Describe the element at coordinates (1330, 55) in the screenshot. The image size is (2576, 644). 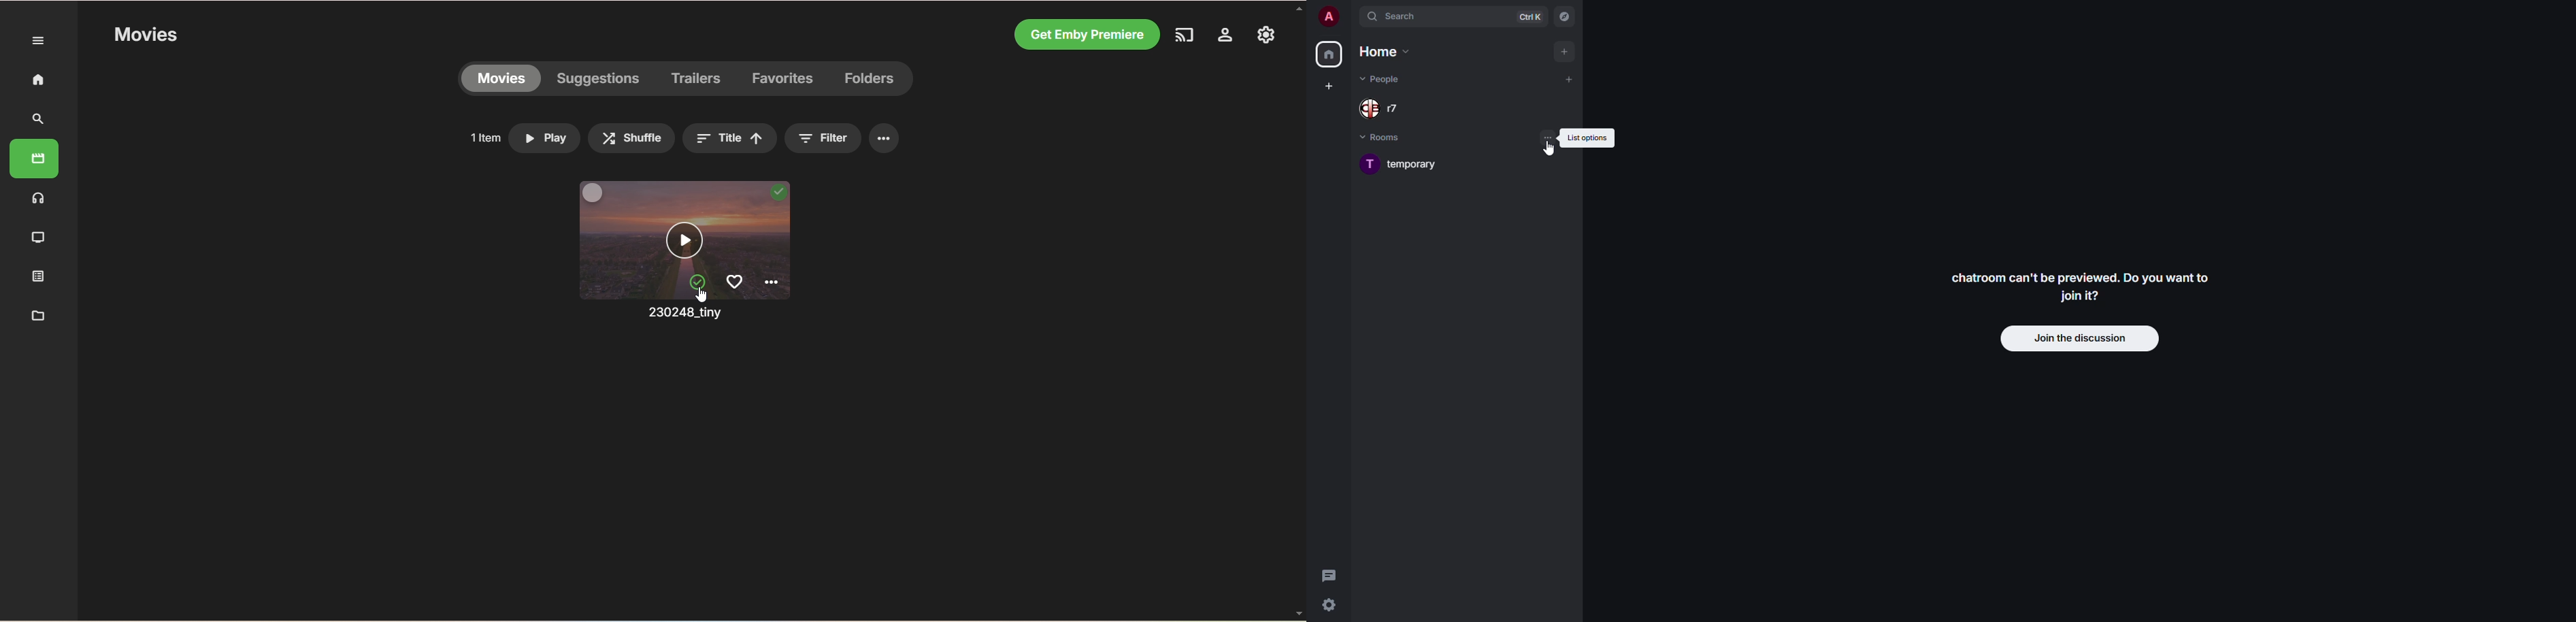
I see `home` at that location.